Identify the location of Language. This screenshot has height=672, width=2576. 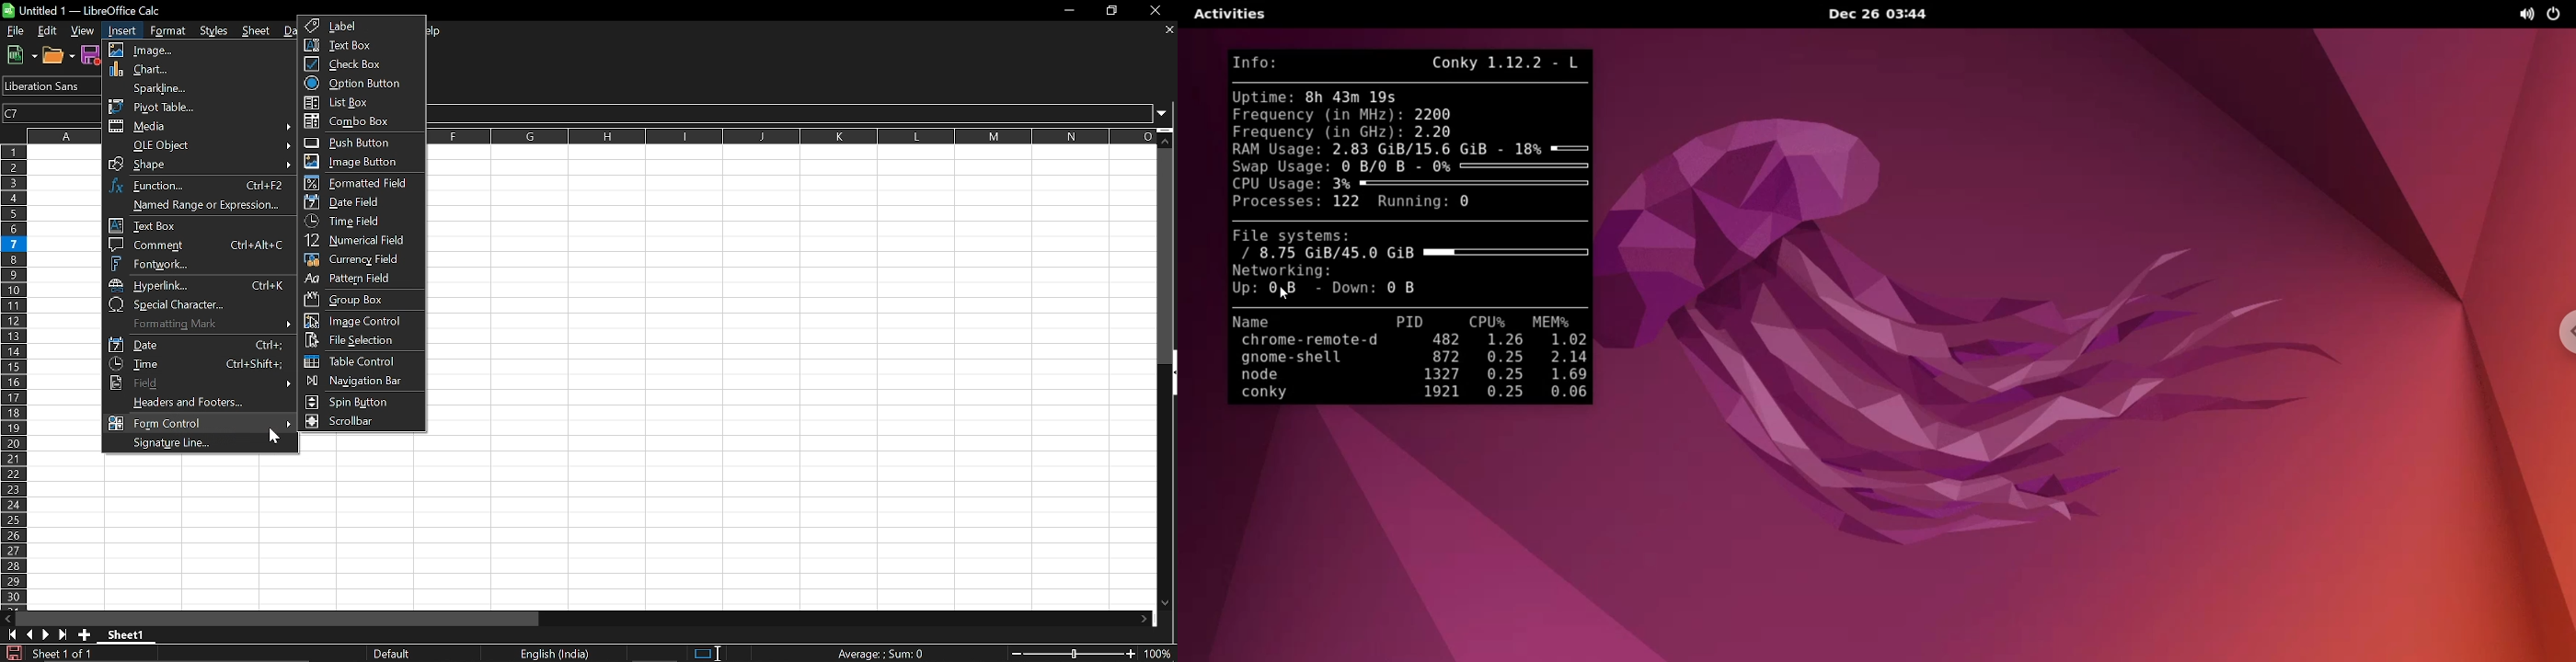
(555, 655).